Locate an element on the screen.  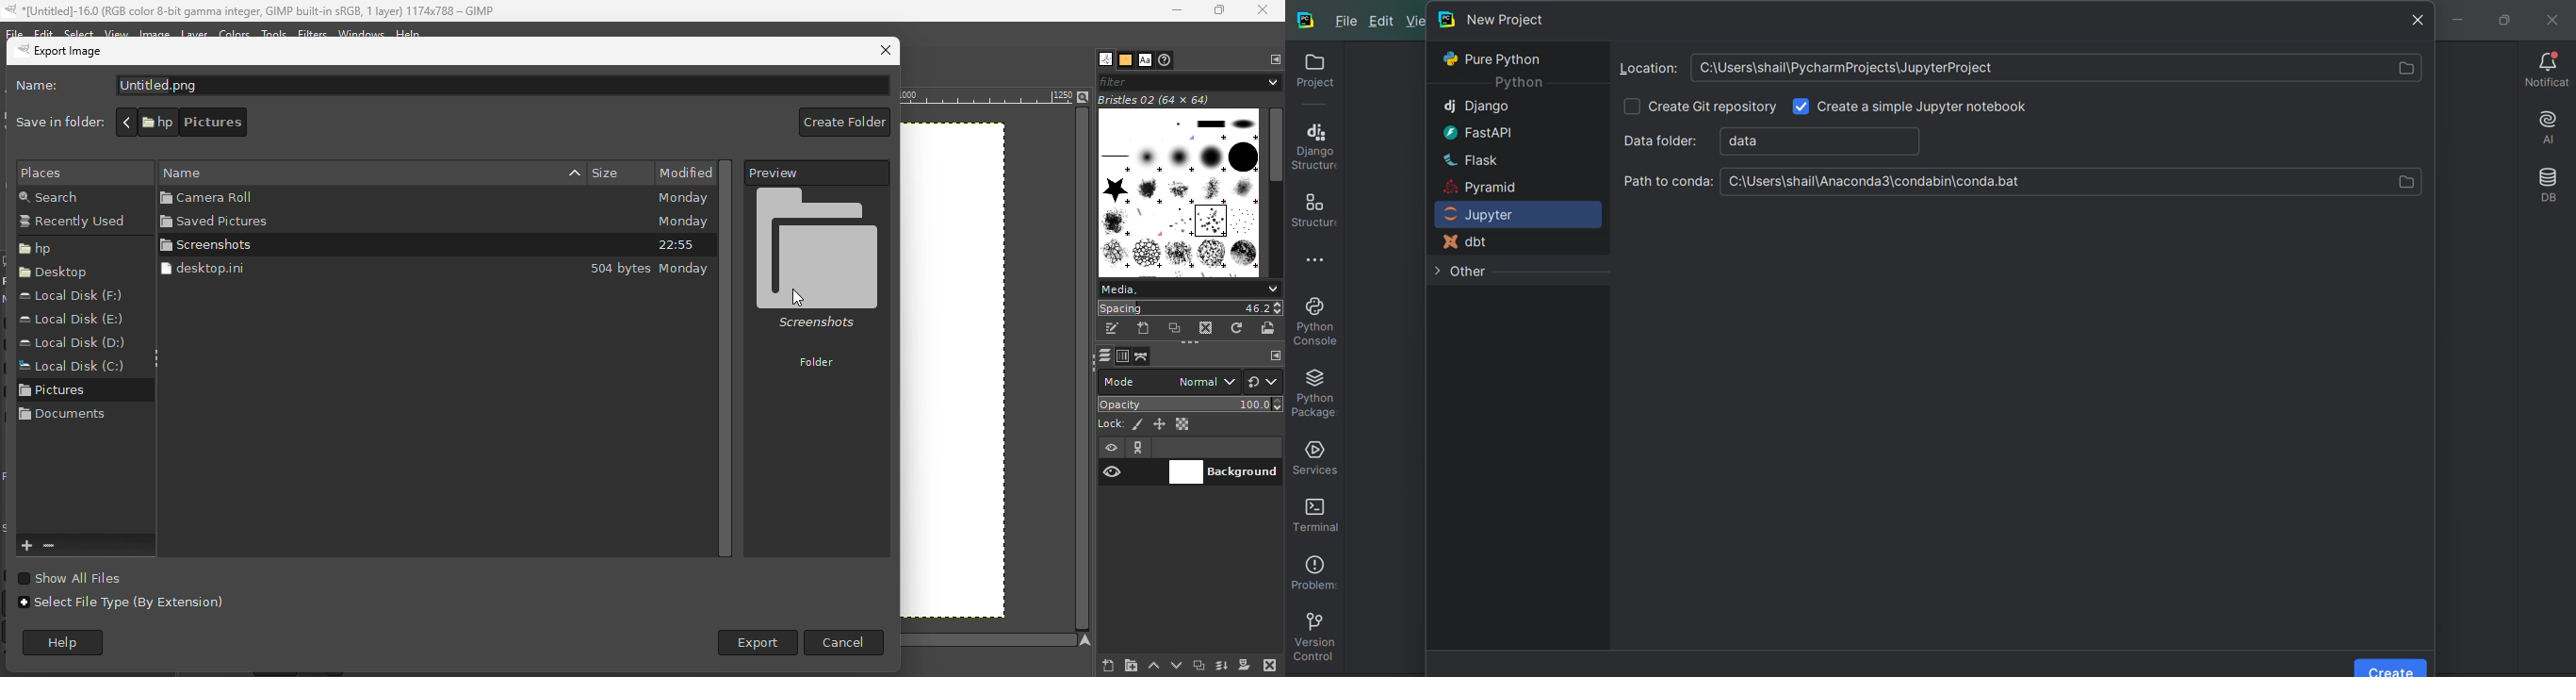
Delete this layer is located at coordinates (1270, 664).